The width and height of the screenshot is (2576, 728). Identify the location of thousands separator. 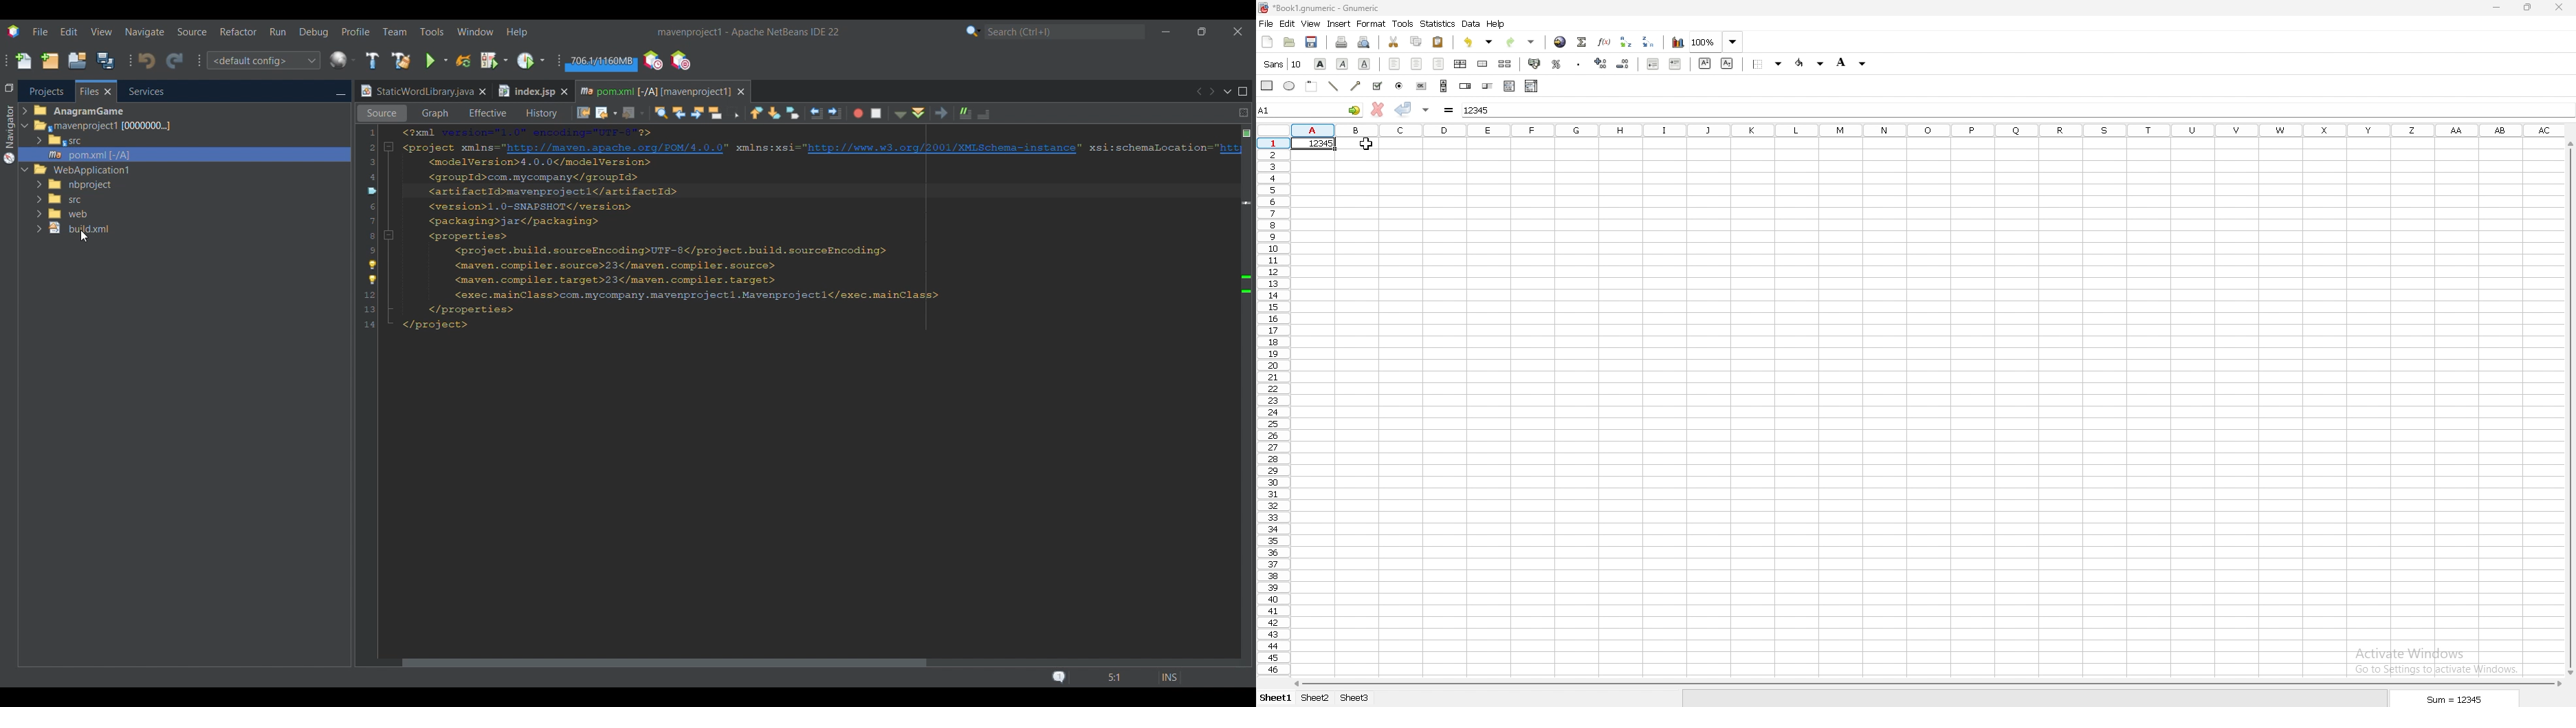
(1579, 64).